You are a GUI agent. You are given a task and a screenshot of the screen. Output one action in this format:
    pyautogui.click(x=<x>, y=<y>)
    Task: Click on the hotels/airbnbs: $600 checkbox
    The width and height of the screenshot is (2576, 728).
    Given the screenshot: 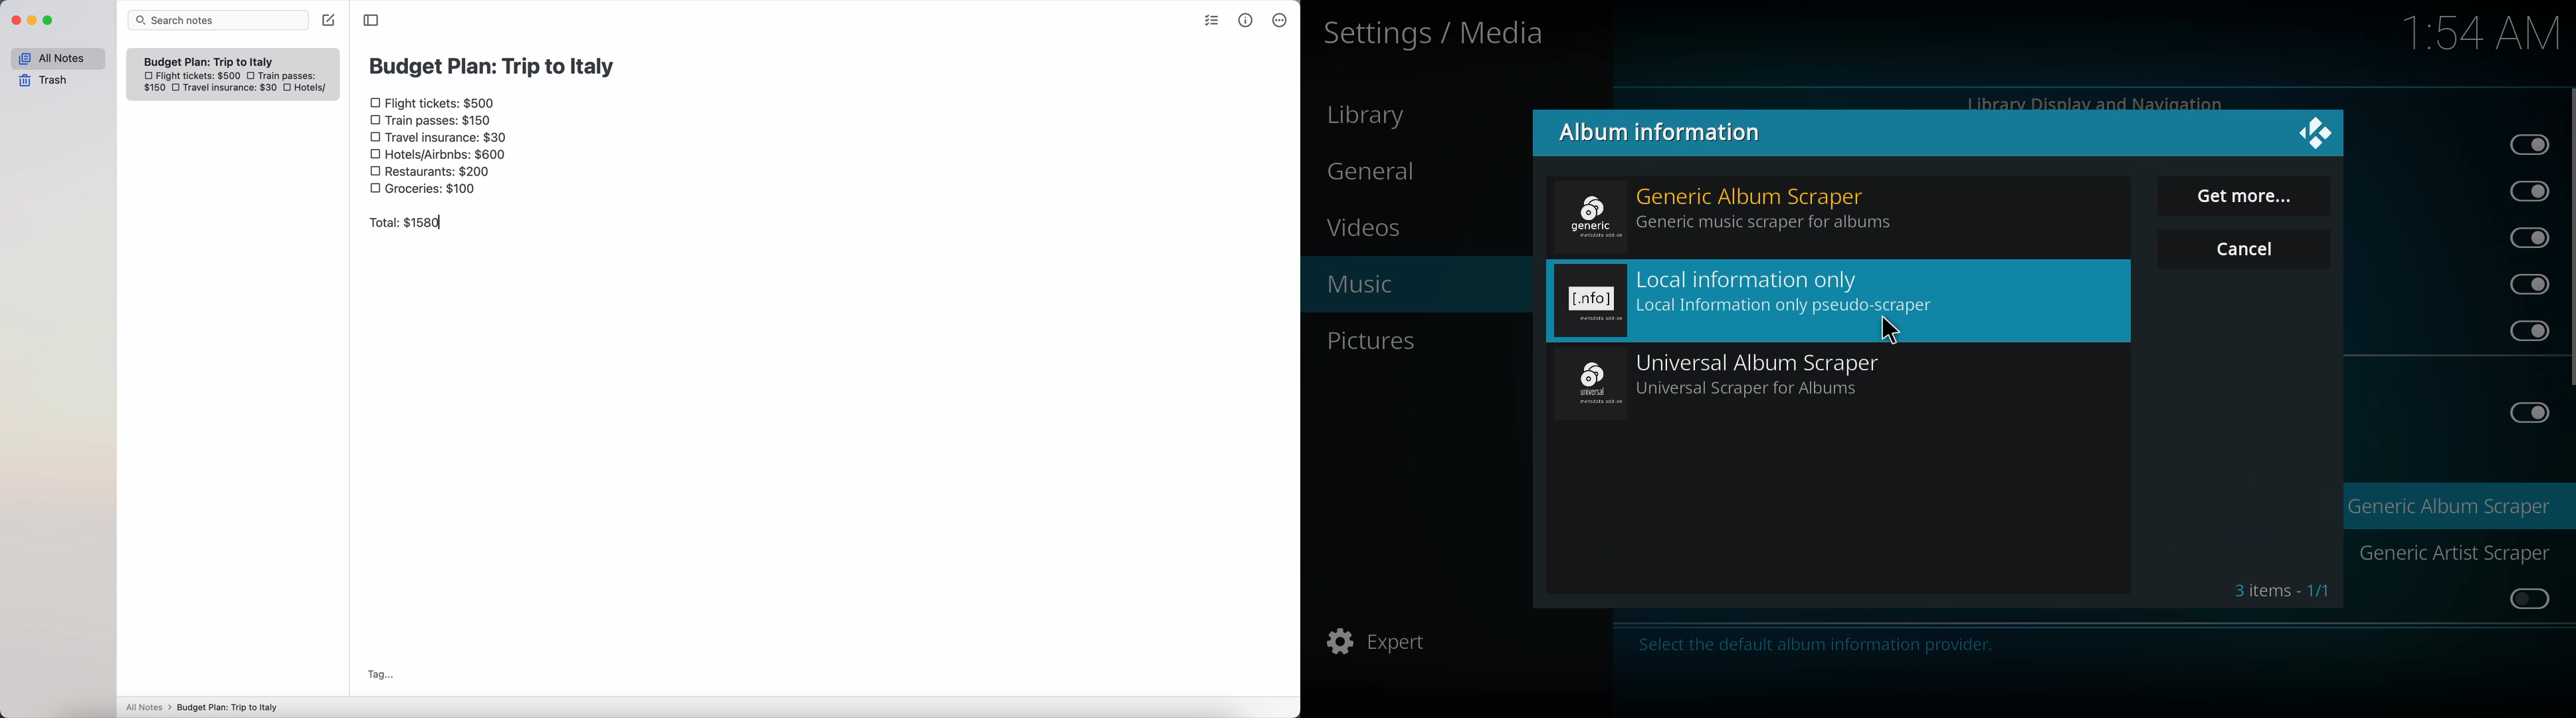 What is the action you would take?
    pyautogui.click(x=442, y=152)
    